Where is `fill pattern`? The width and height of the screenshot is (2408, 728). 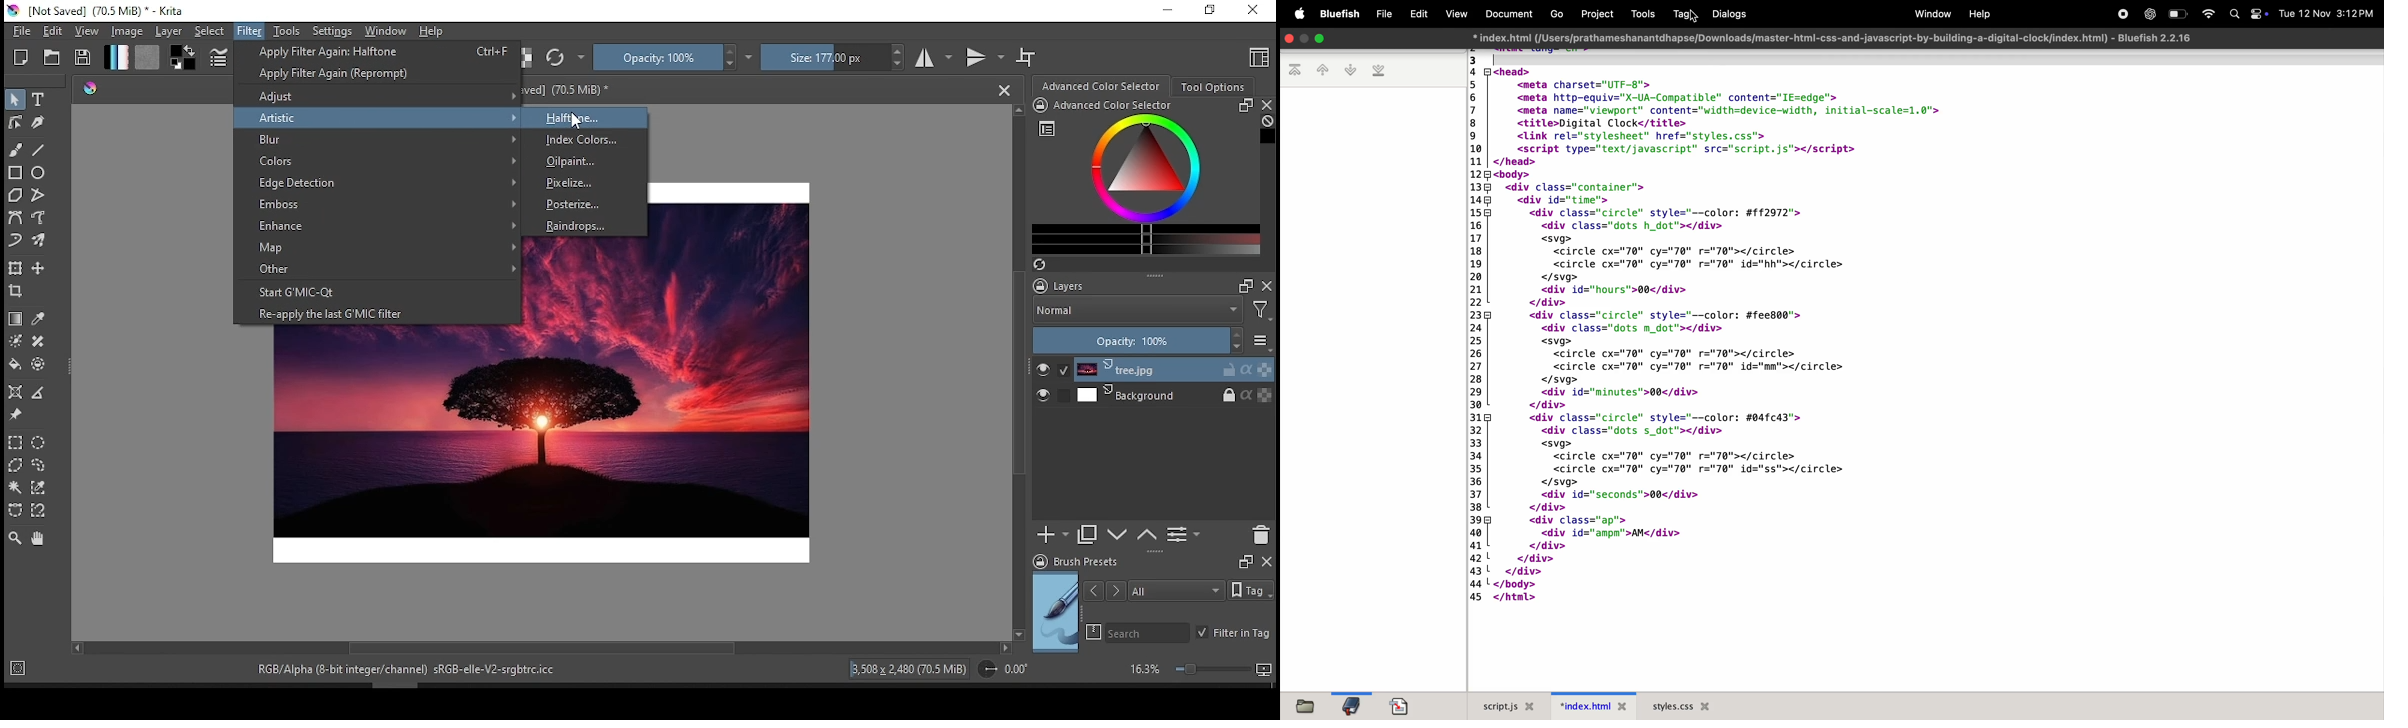
fill pattern is located at coordinates (148, 57).